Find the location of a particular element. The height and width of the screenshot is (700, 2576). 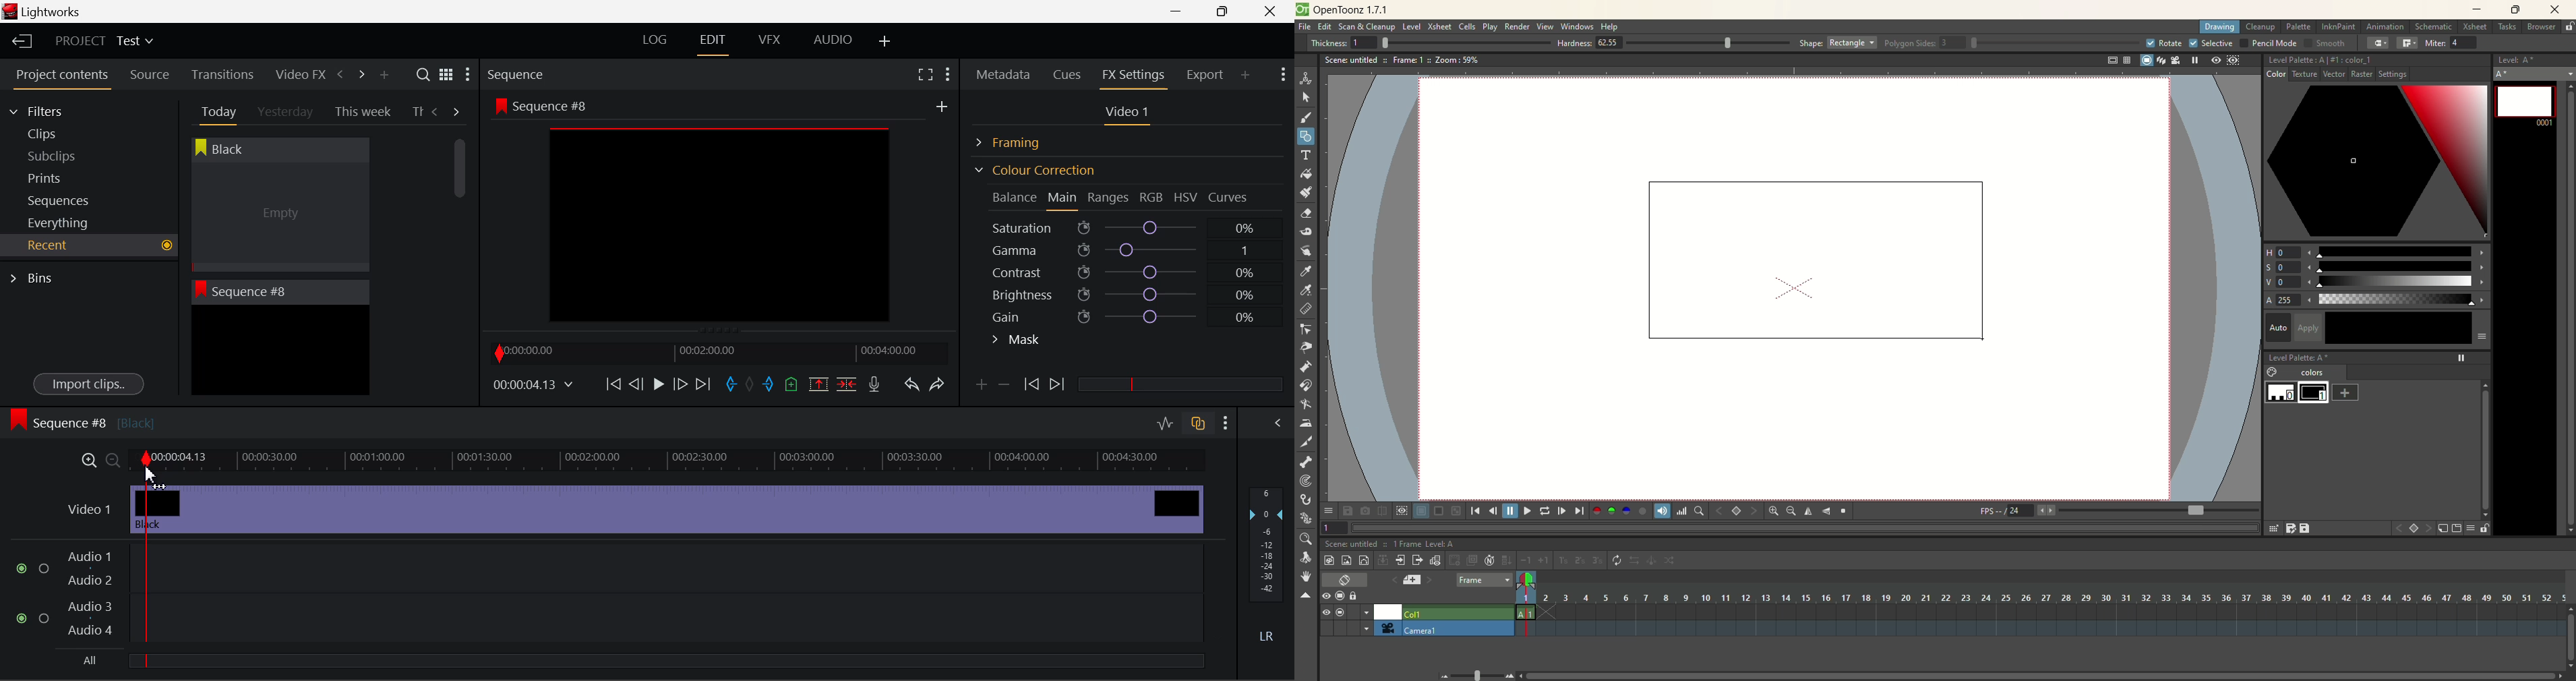

Mask is located at coordinates (1017, 341).